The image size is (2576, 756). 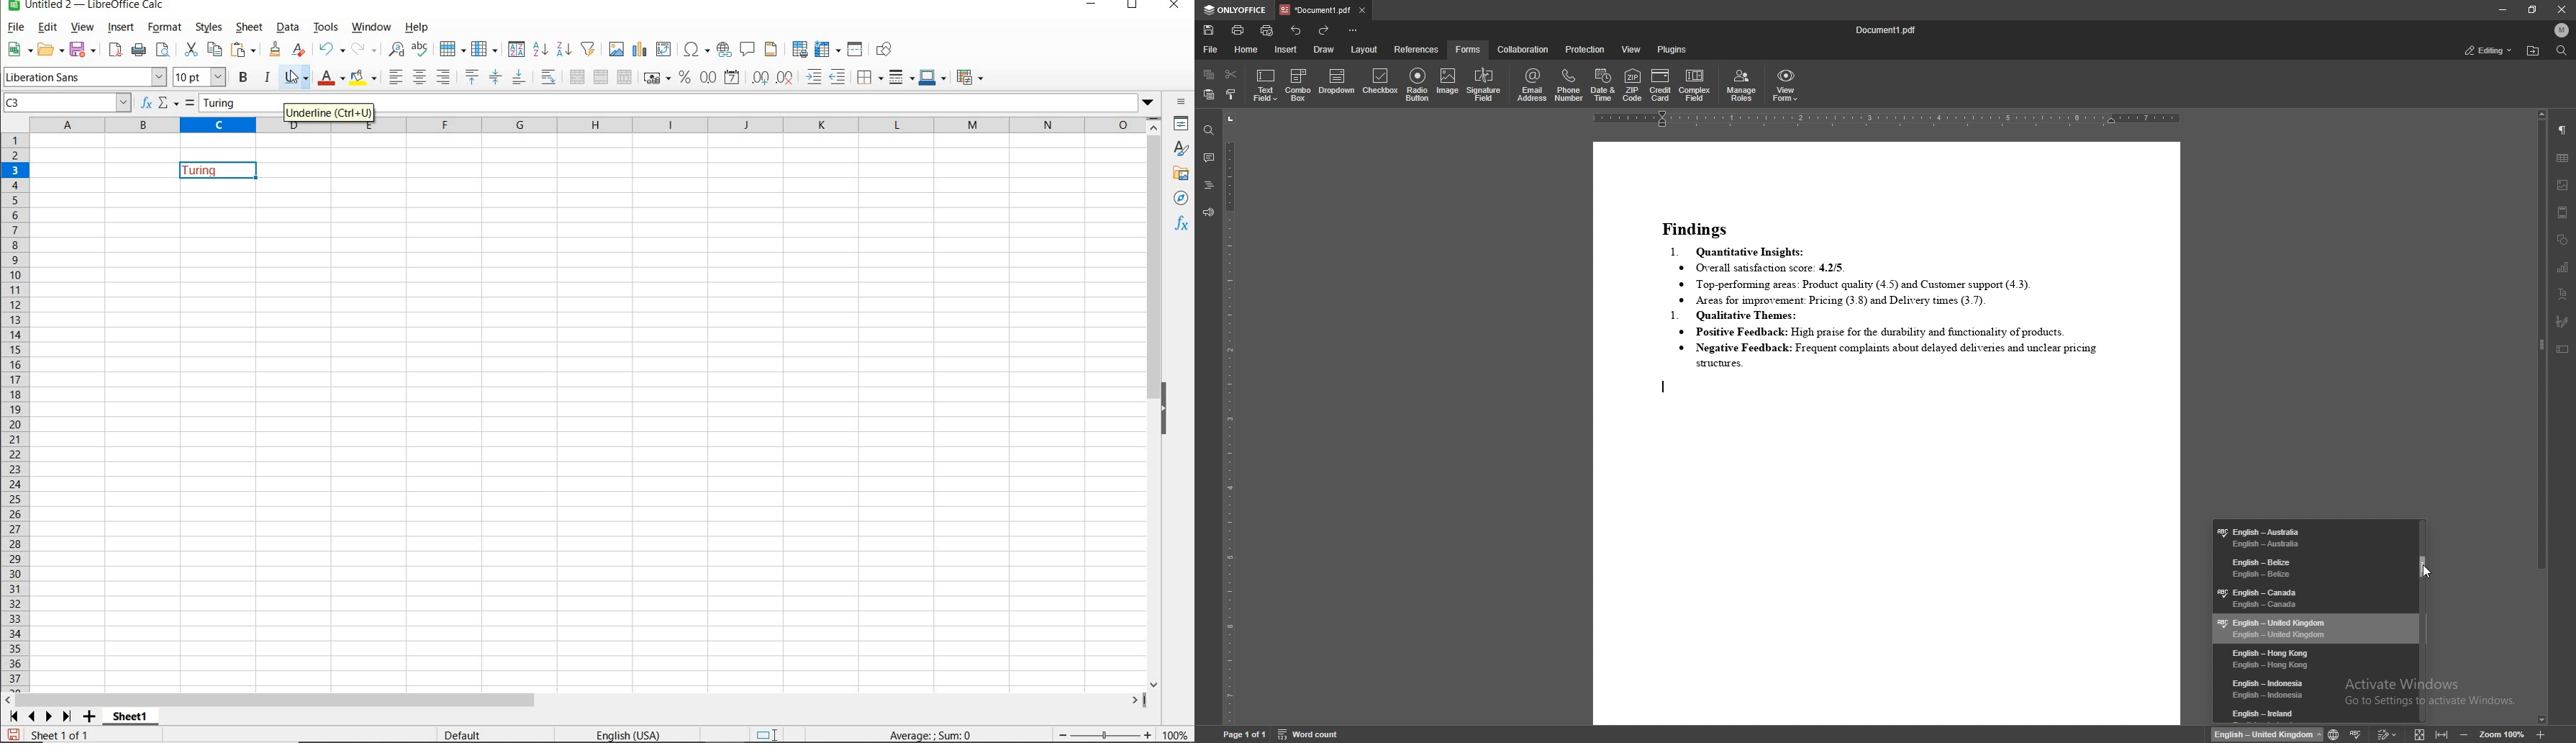 I want to click on FUNCTION WIZARD, so click(x=147, y=103).